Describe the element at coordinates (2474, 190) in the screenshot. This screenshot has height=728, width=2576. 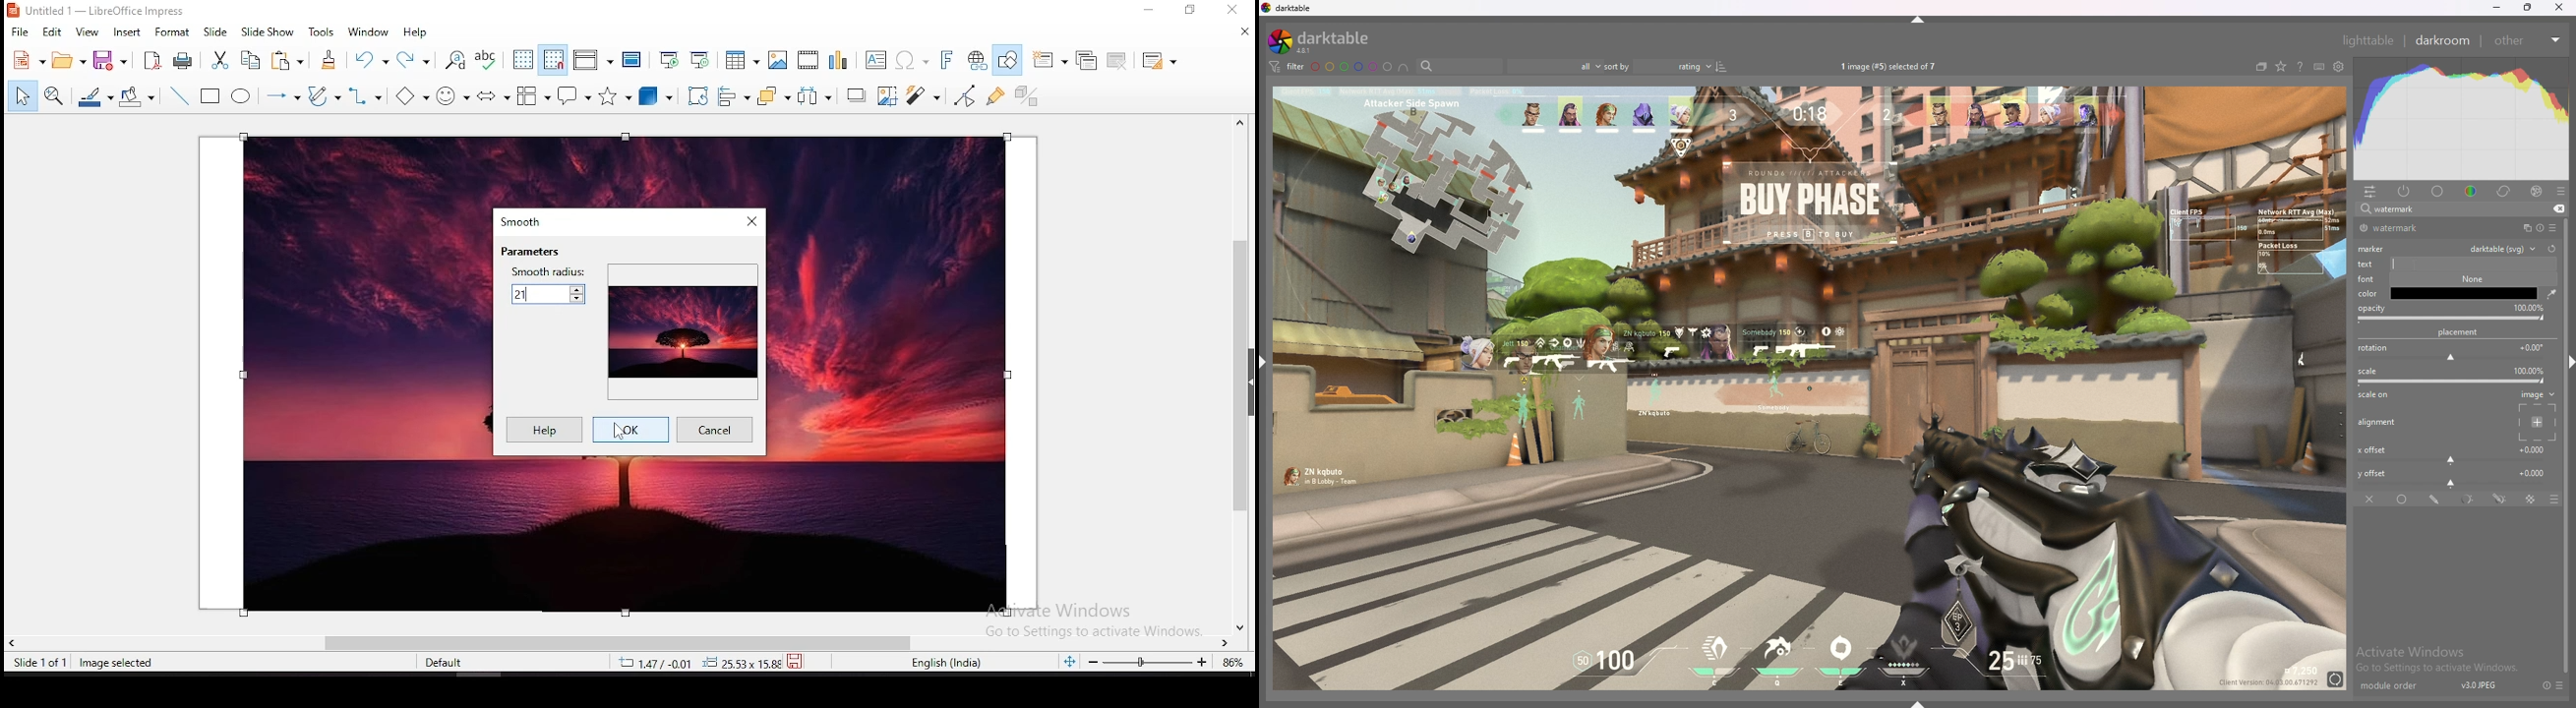
I see `color` at that location.